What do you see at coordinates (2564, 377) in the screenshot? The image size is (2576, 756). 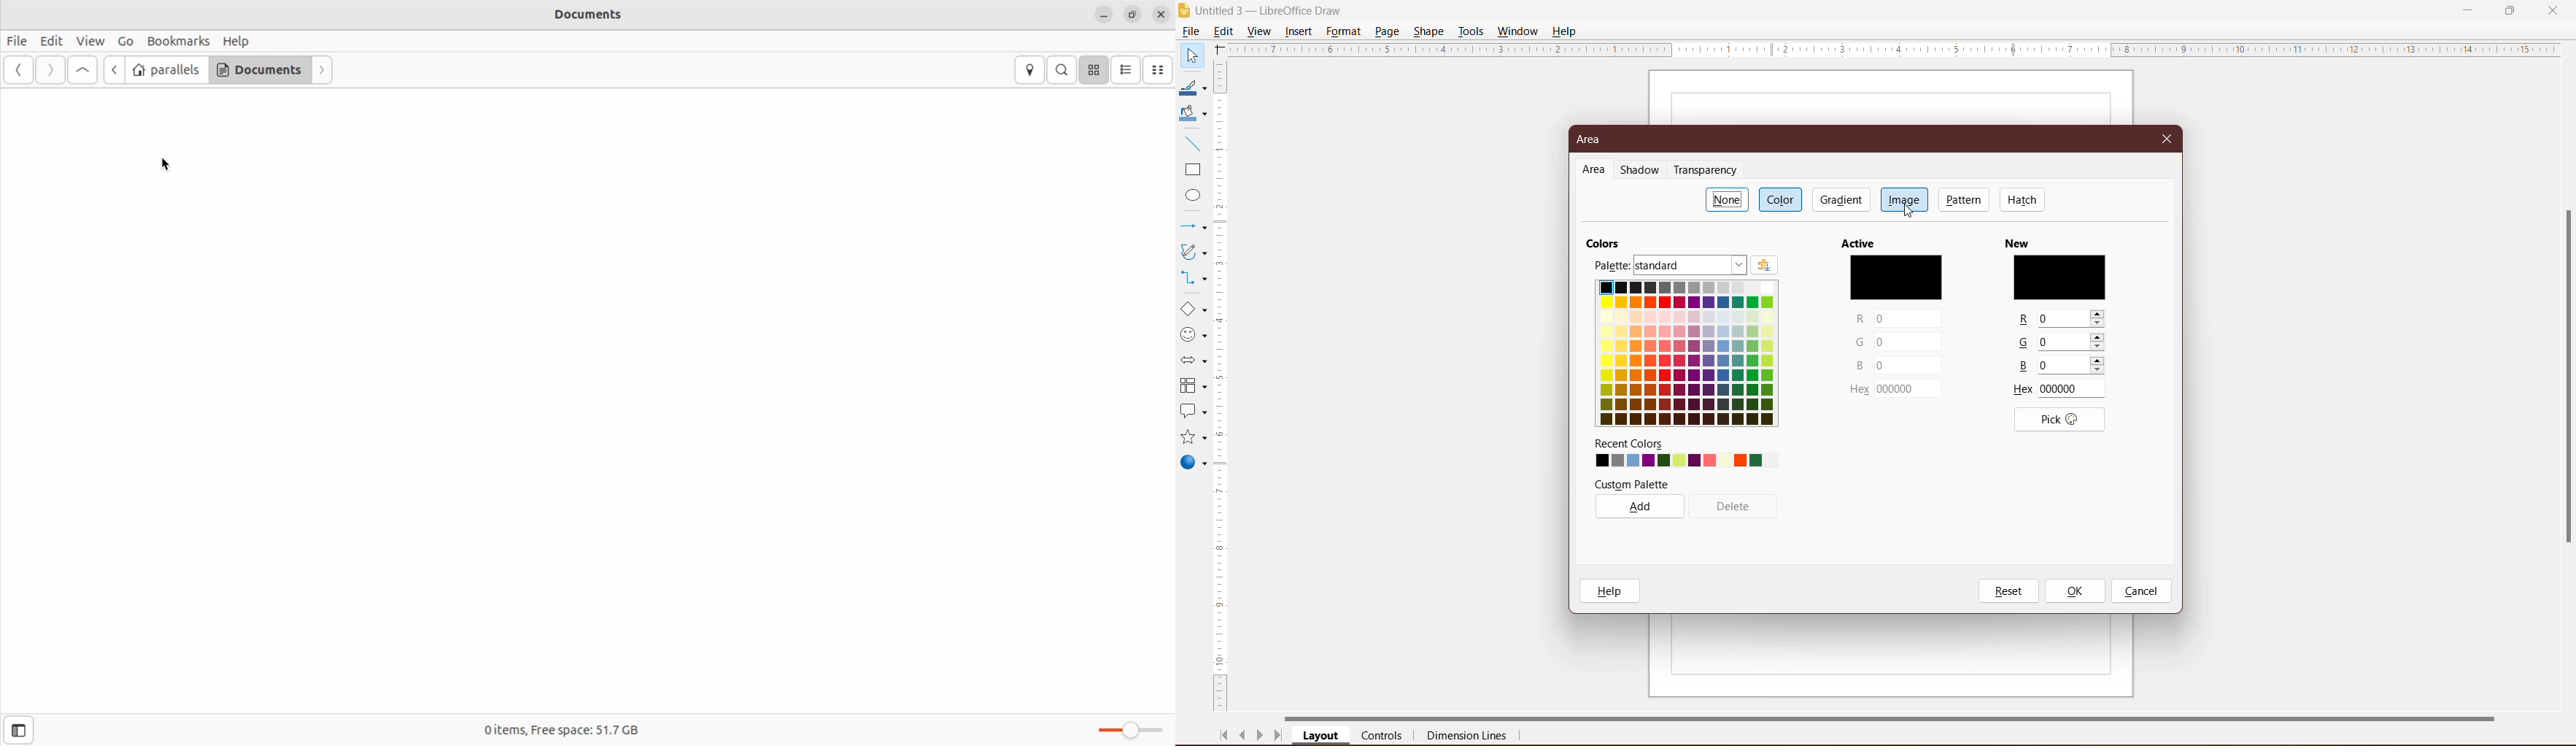 I see `Vertical Scroll Bar` at bounding box center [2564, 377].